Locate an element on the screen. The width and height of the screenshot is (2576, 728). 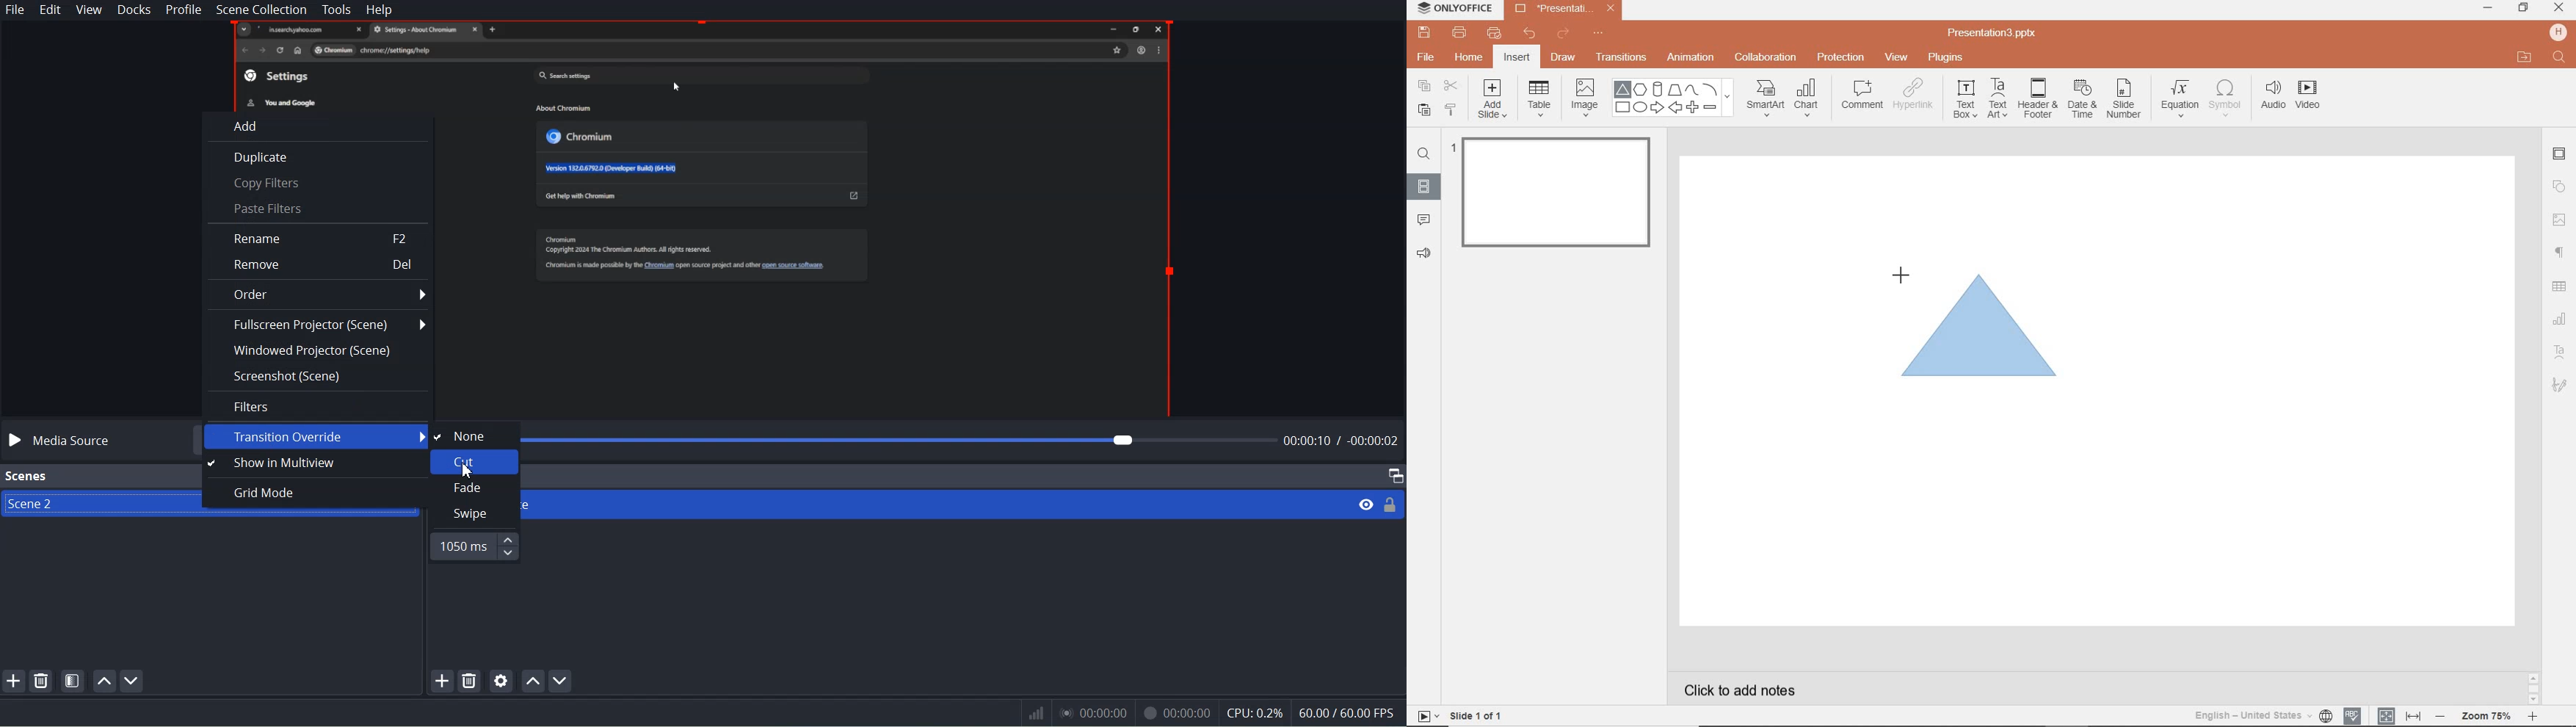
FIND is located at coordinates (1423, 156).